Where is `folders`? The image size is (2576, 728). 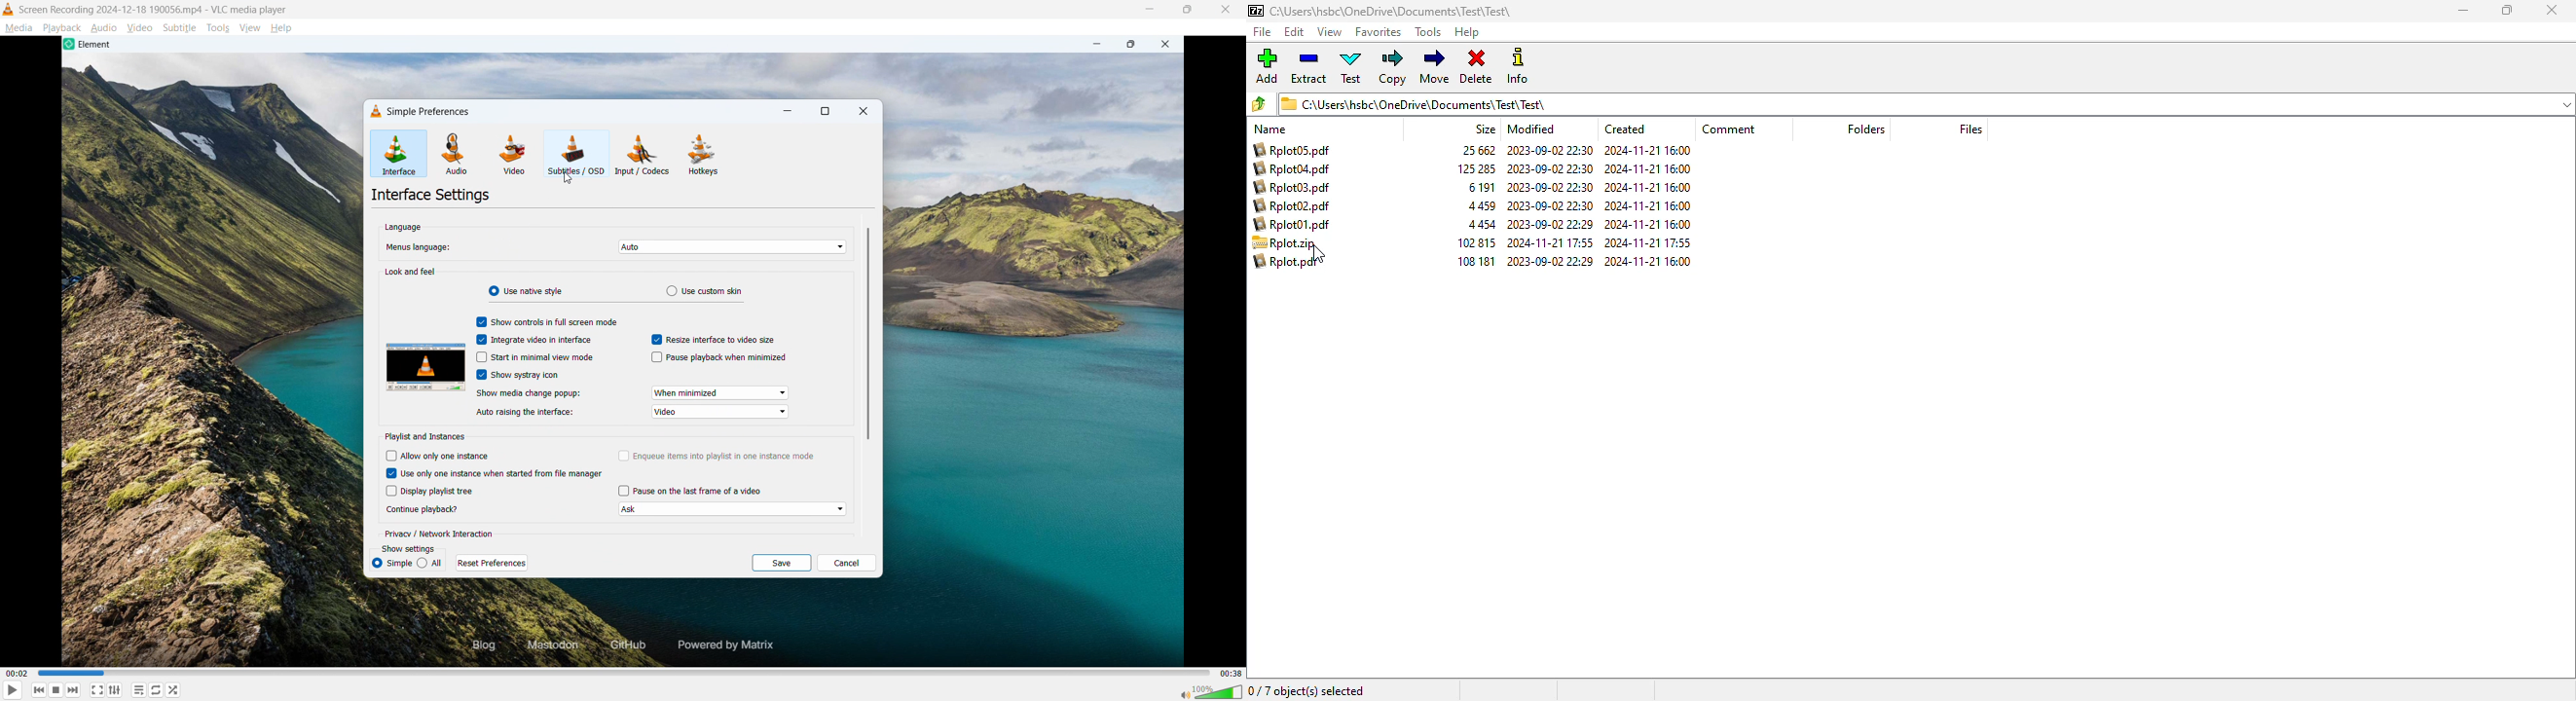 folders is located at coordinates (1866, 129).